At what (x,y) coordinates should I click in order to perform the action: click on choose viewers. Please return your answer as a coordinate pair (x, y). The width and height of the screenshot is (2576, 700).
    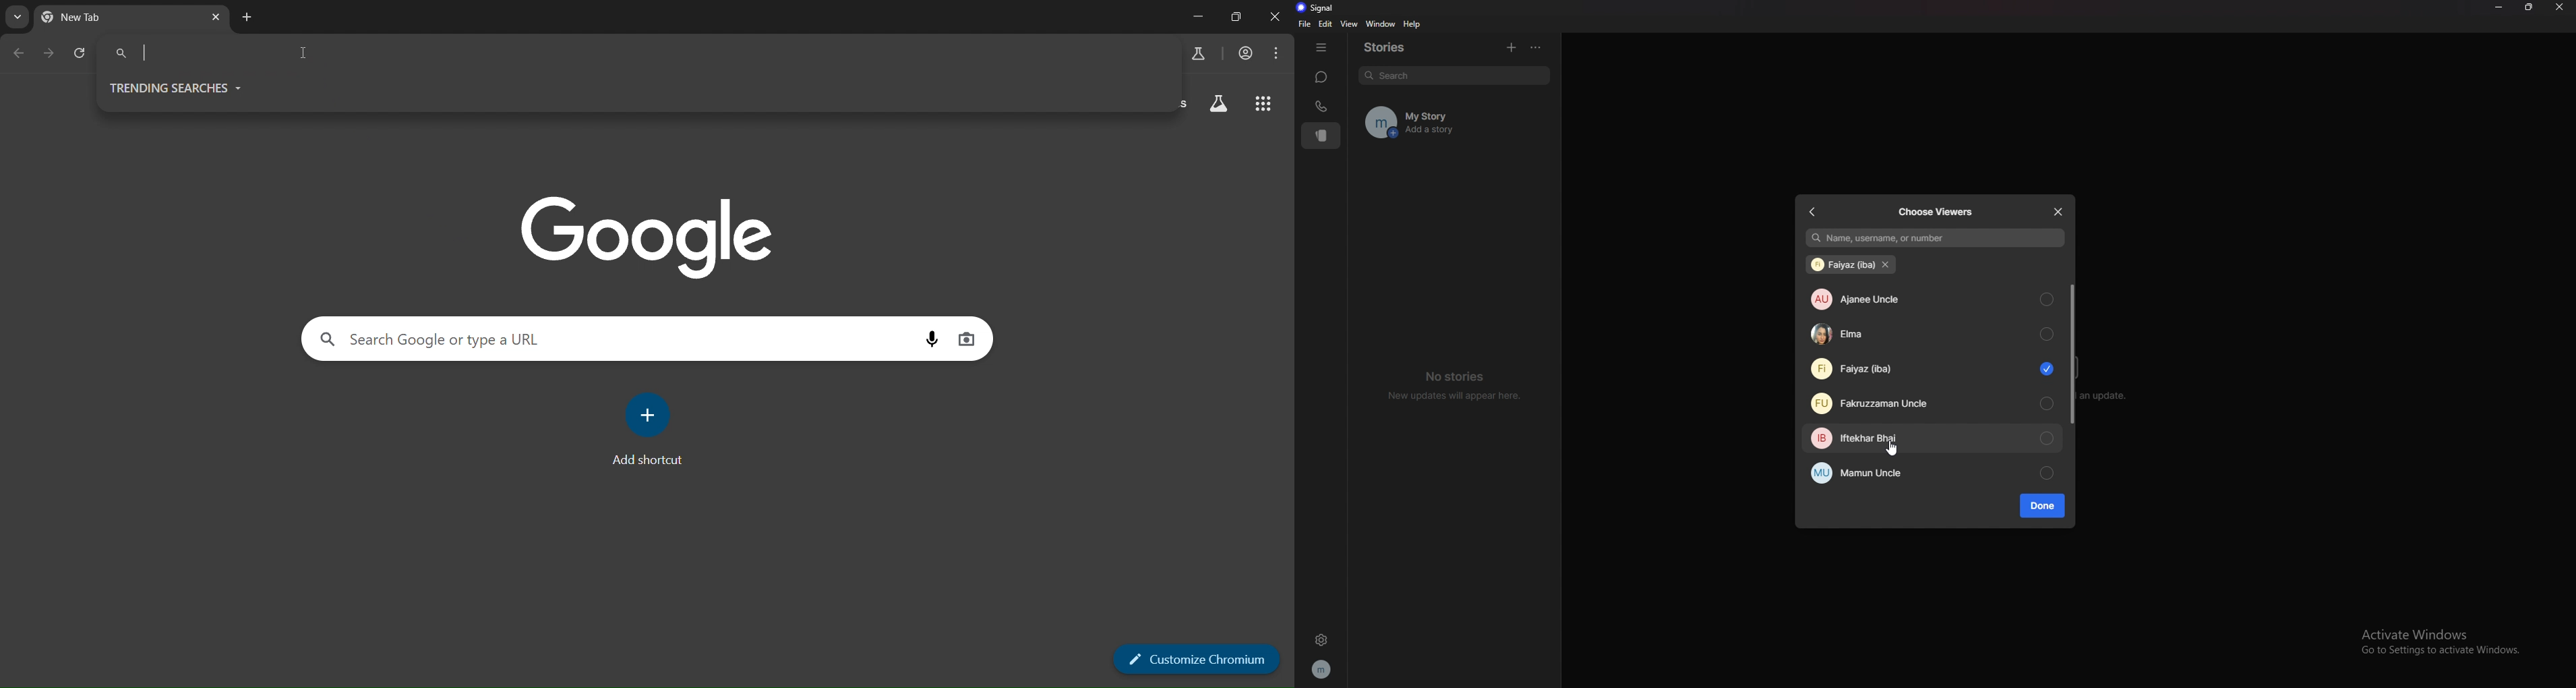
    Looking at the image, I should click on (1939, 211).